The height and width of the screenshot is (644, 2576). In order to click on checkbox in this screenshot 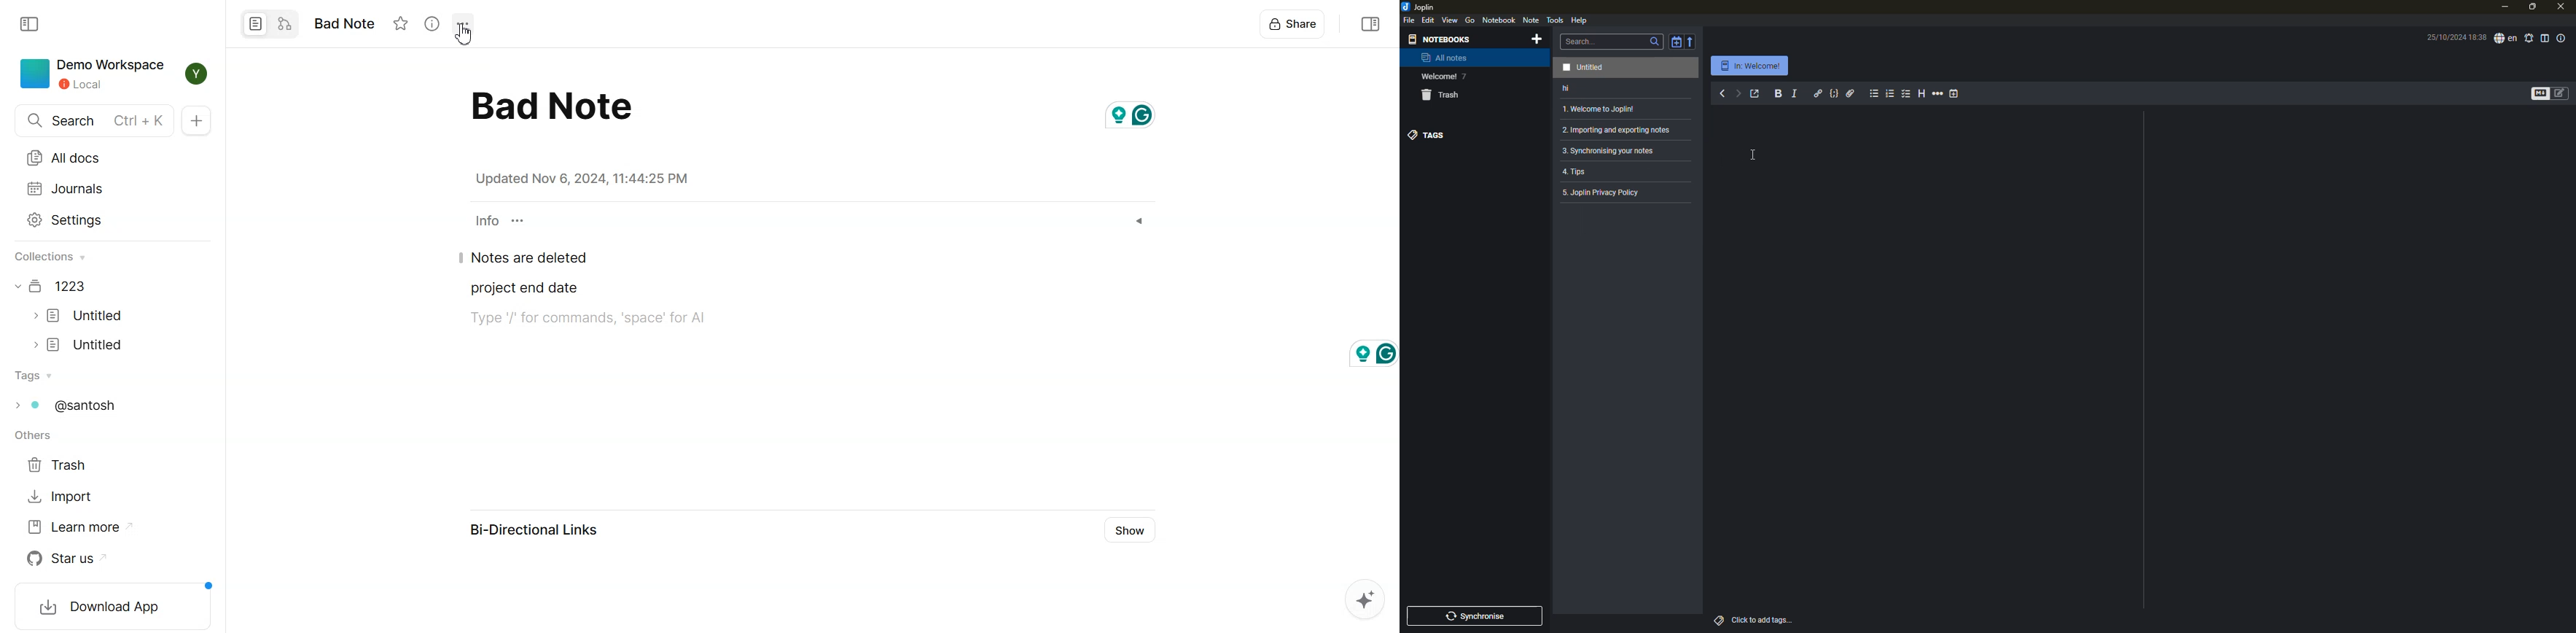, I will do `click(1907, 94)`.